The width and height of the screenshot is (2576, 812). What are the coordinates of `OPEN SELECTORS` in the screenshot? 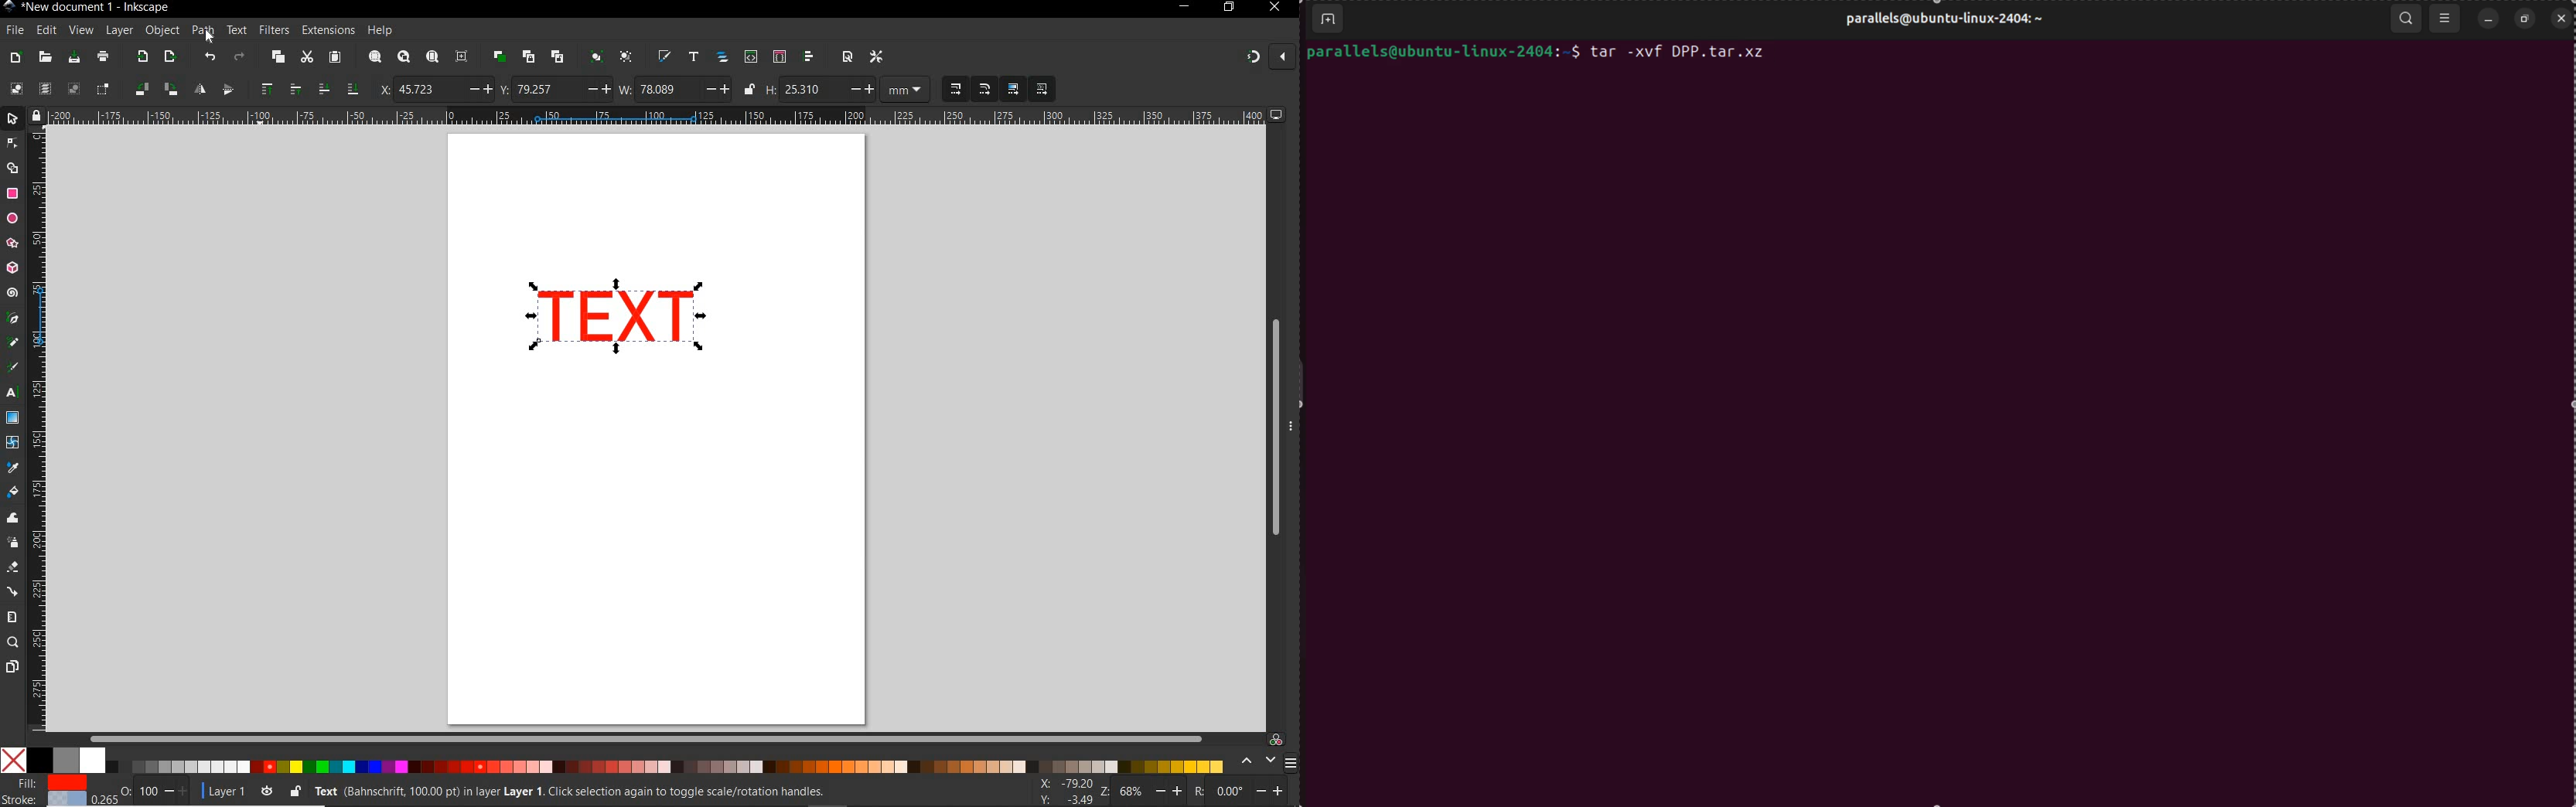 It's located at (779, 56).